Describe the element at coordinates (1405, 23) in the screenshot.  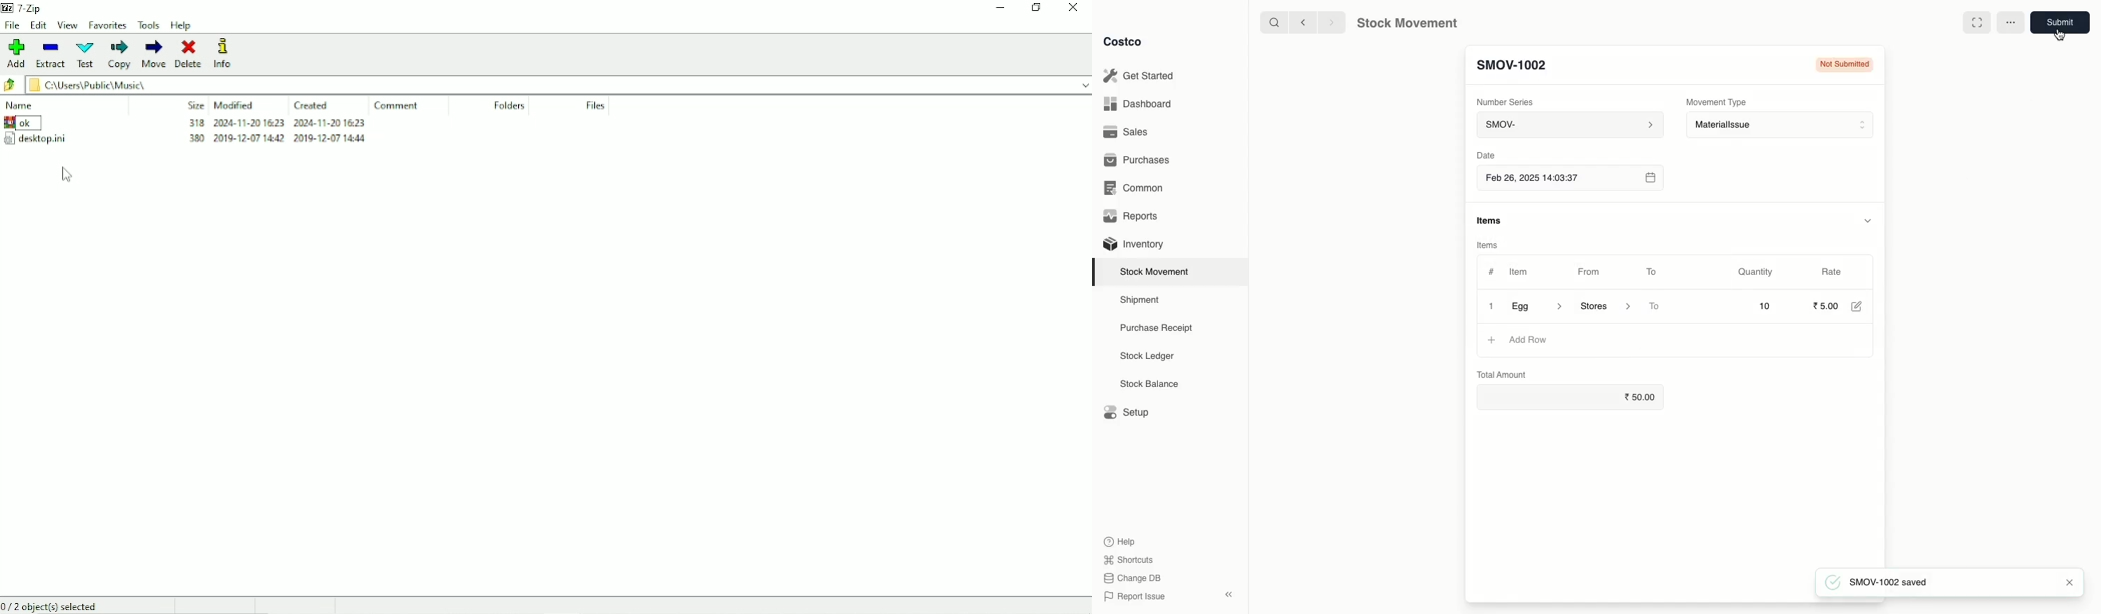
I see `Stock Movement` at that location.